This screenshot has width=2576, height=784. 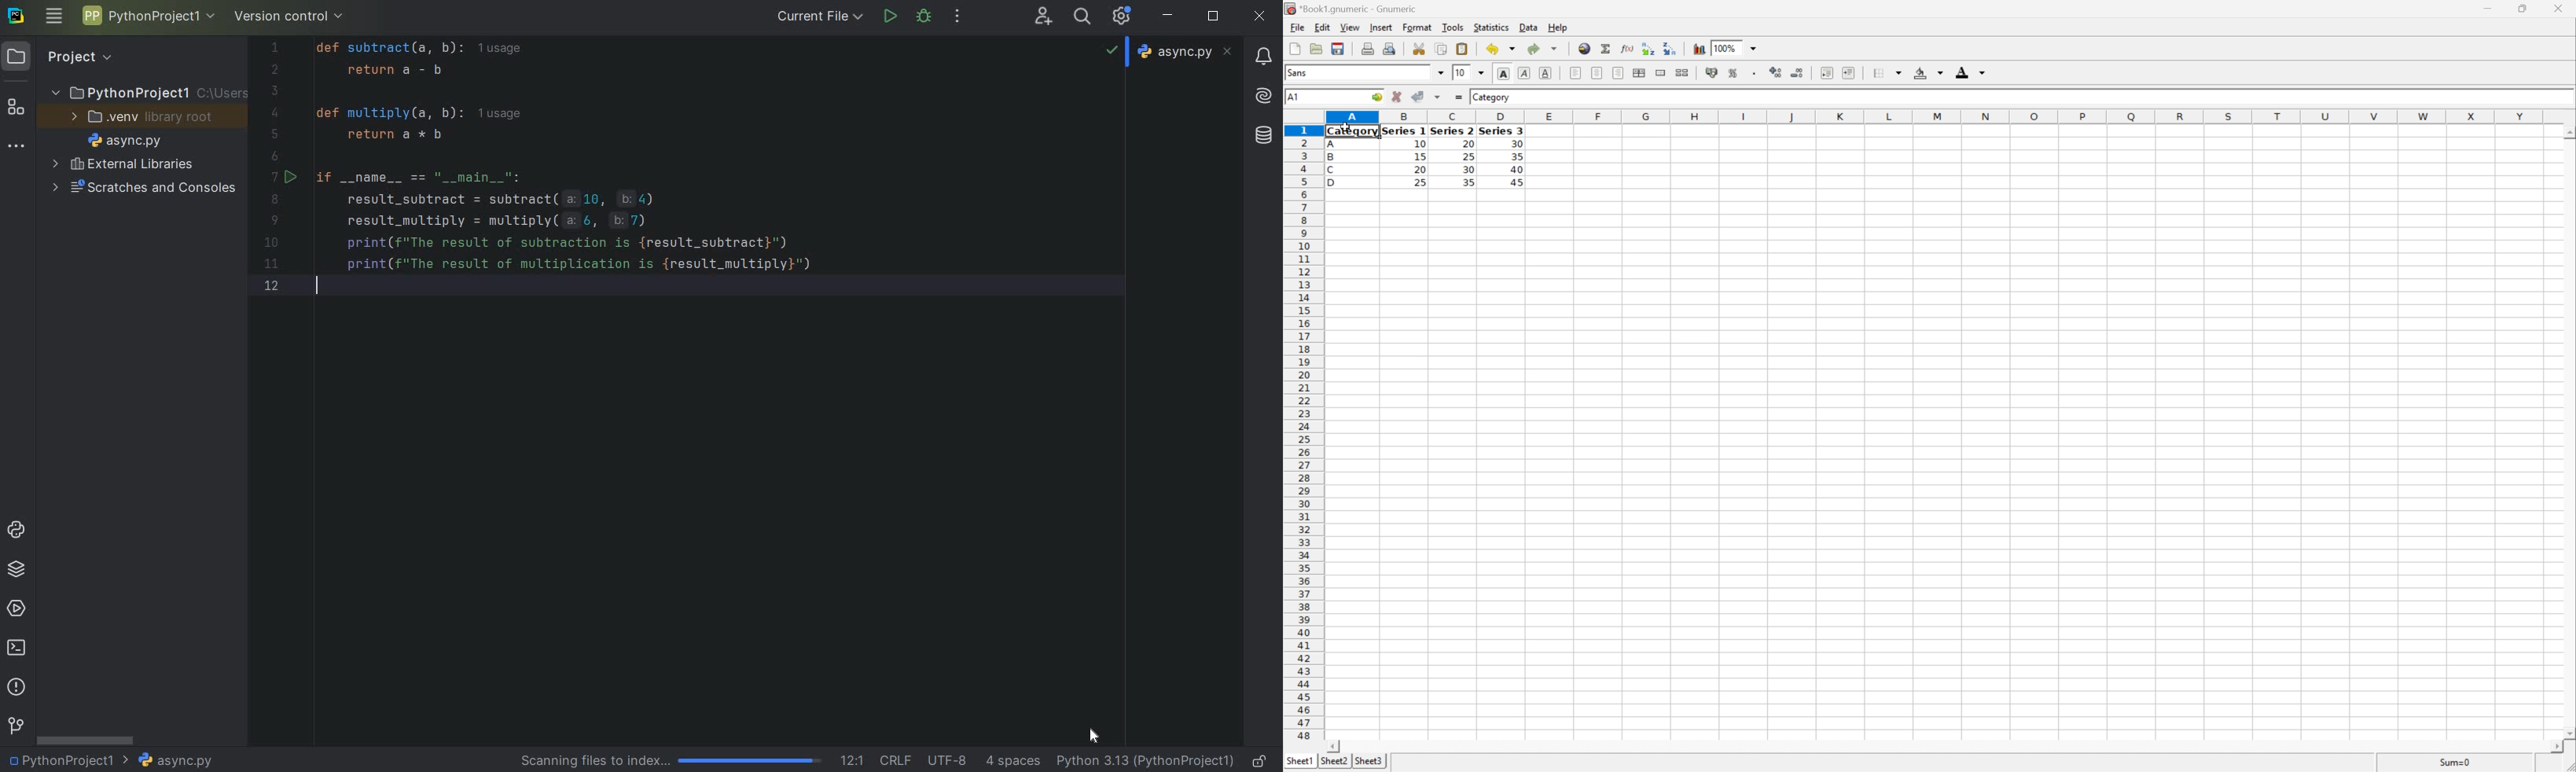 I want to click on Series 3, so click(x=1502, y=131).